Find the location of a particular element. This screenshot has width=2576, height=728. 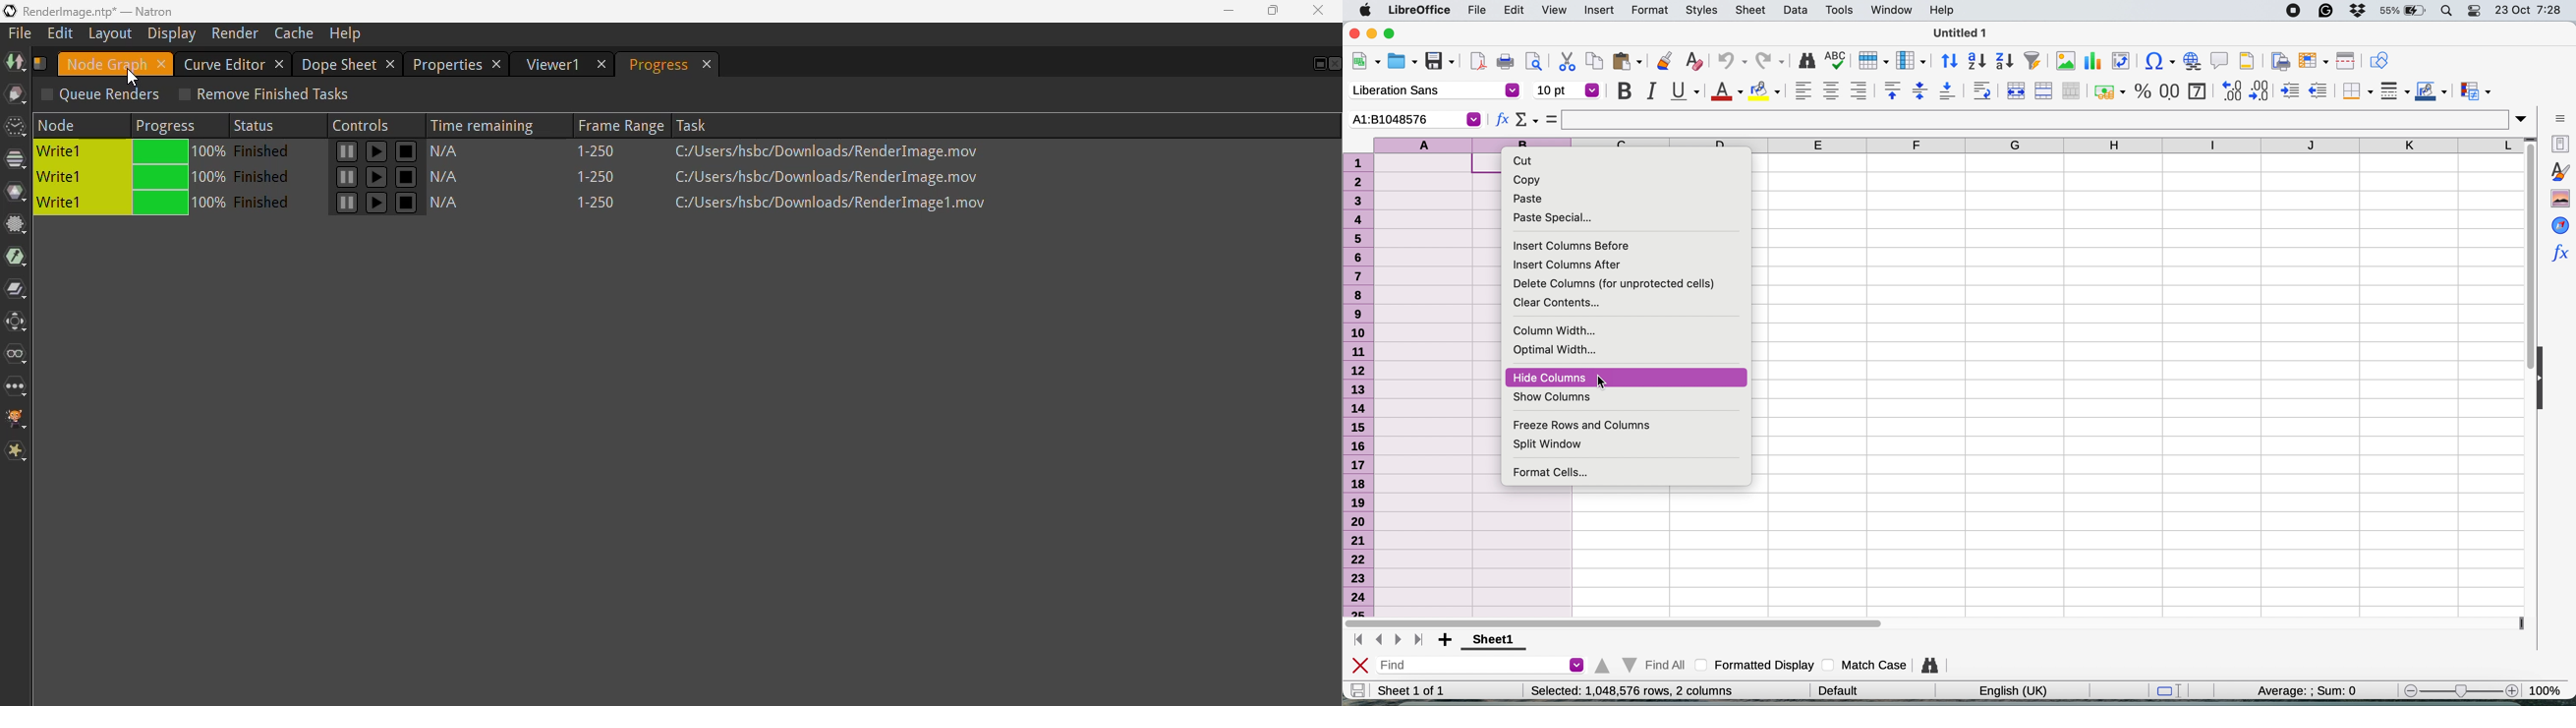

match case is located at coordinates (1867, 665).